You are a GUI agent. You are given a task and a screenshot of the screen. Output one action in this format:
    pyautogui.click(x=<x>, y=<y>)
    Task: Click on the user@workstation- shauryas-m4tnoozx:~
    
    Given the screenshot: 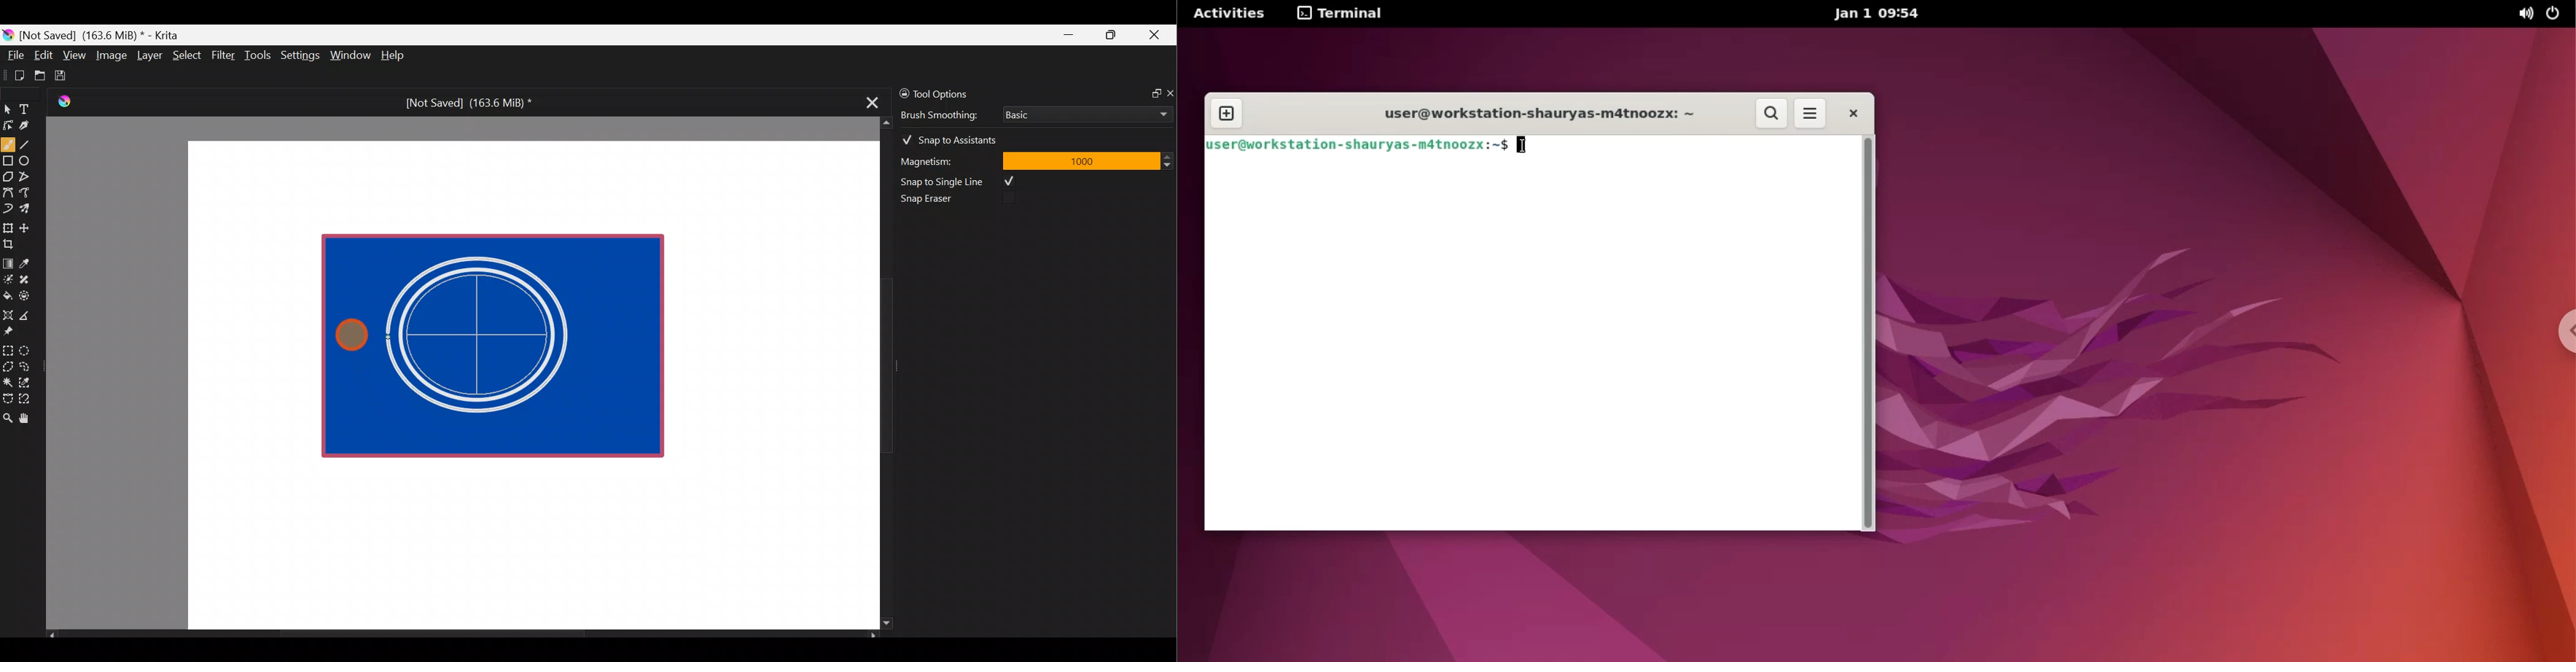 What is the action you would take?
    pyautogui.click(x=1528, y=112)
    